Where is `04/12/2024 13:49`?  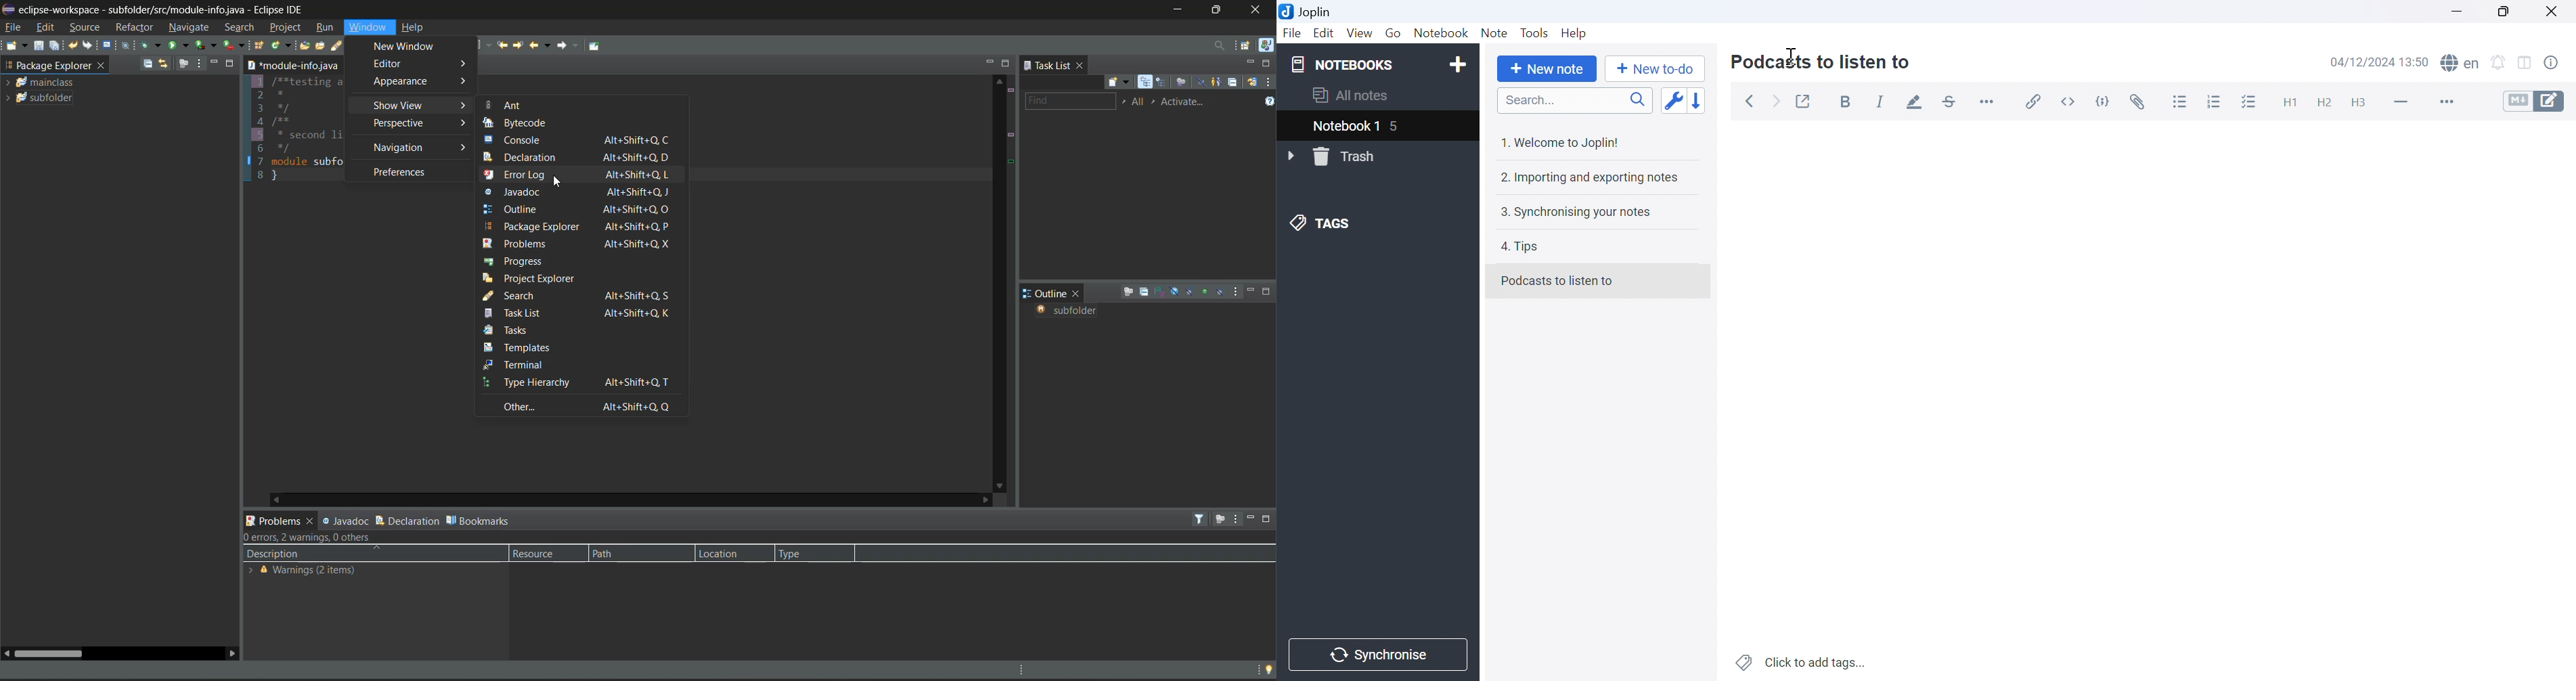 04/12/2024 13:49 is located at coordinates (2380, 62).